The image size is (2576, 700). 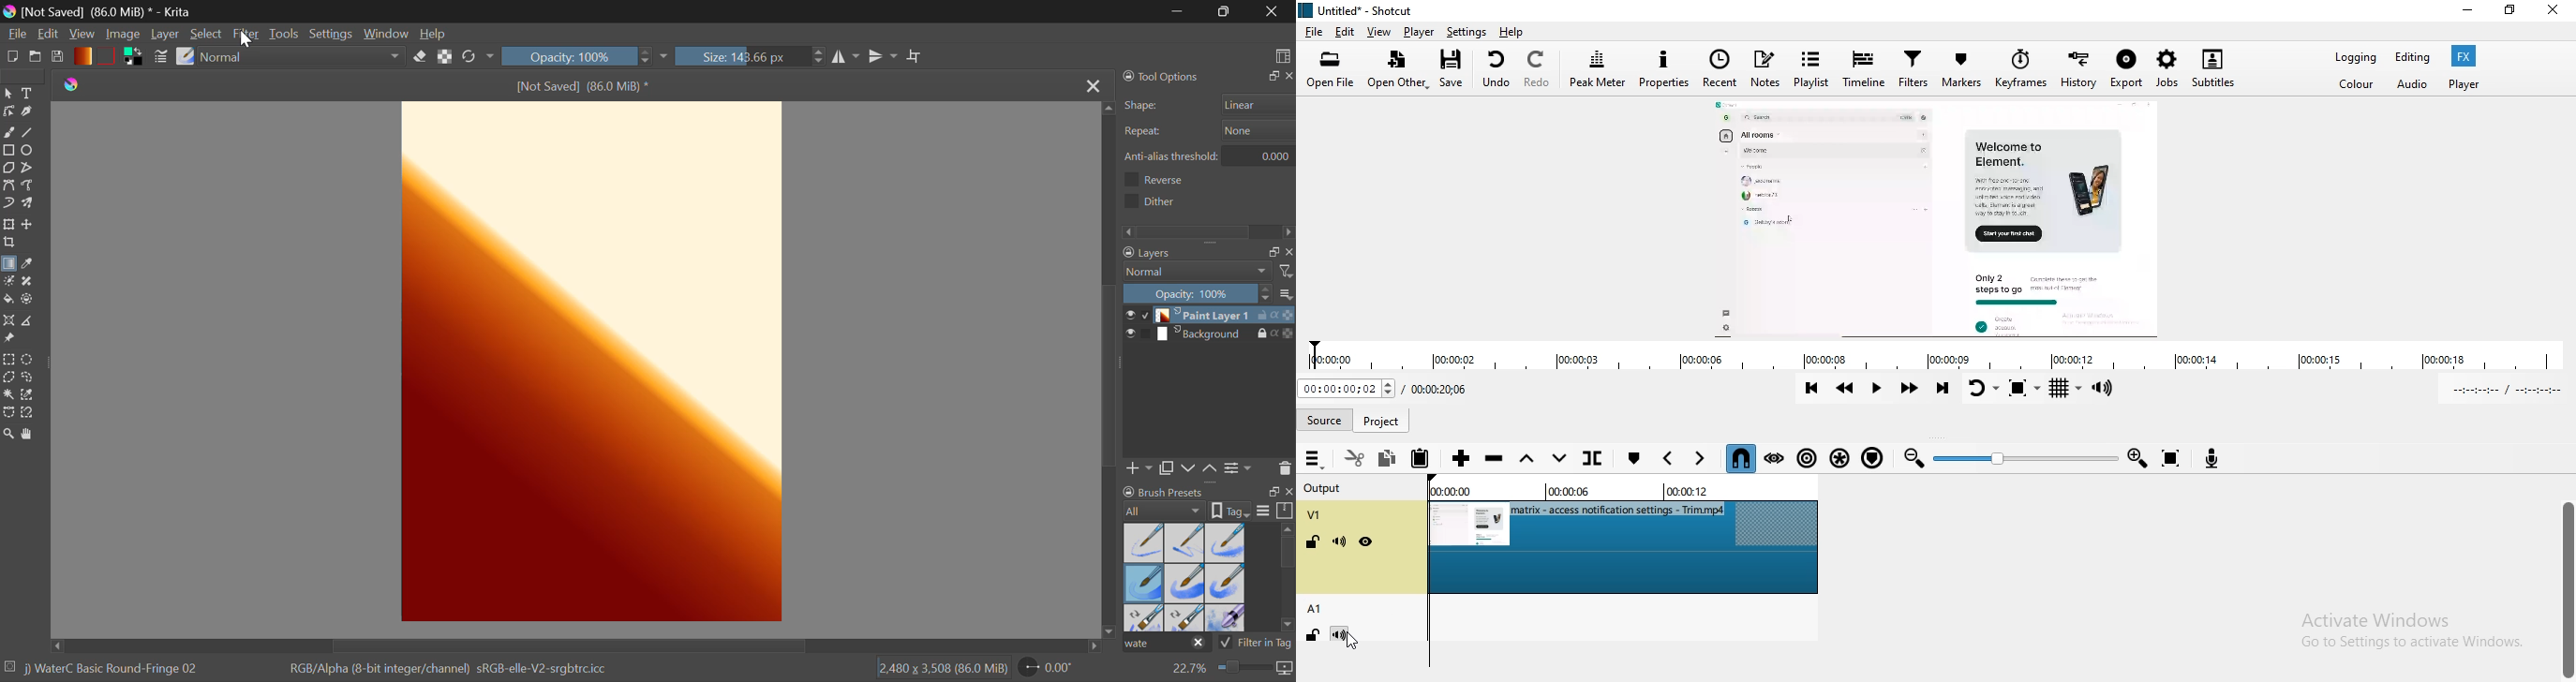 I want to click on File, so click(x=16, y=32).